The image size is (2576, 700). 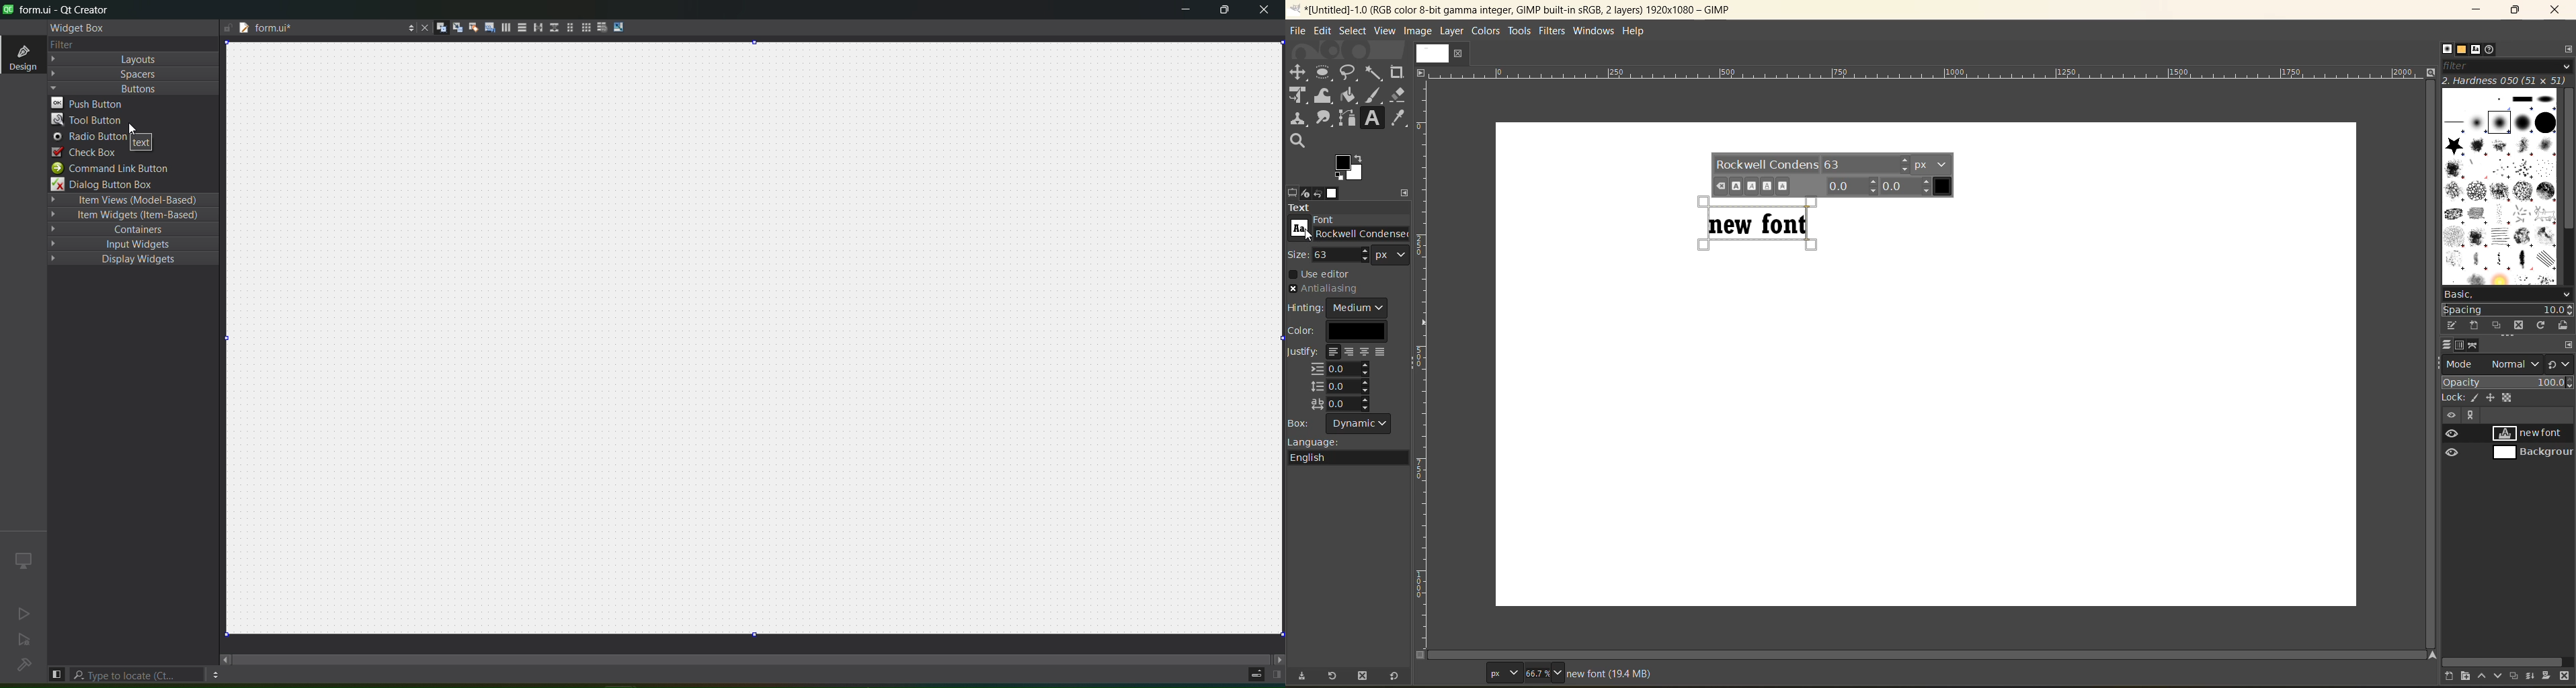 What do you see at coordinates (133, 231) in the screenshot?
I see `containers` at bounding box center [133, 231].